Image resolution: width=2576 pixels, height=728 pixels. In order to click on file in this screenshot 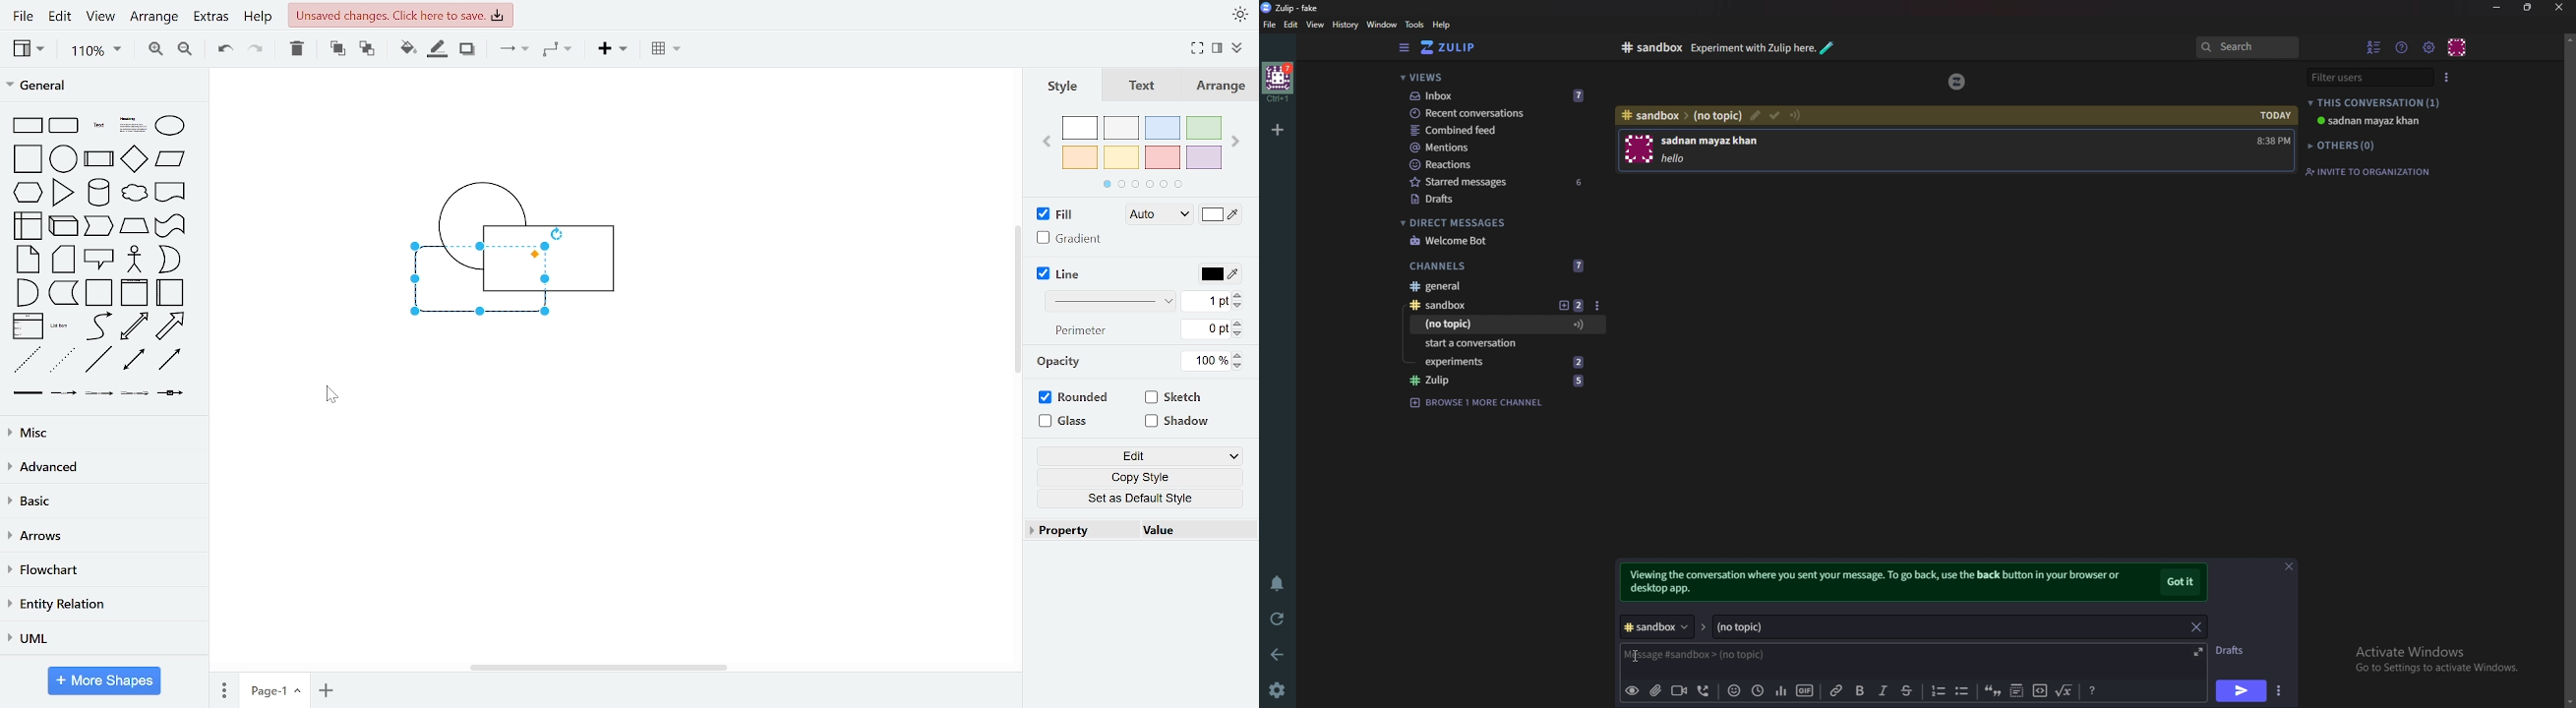, I will do `click(22, 16)`.